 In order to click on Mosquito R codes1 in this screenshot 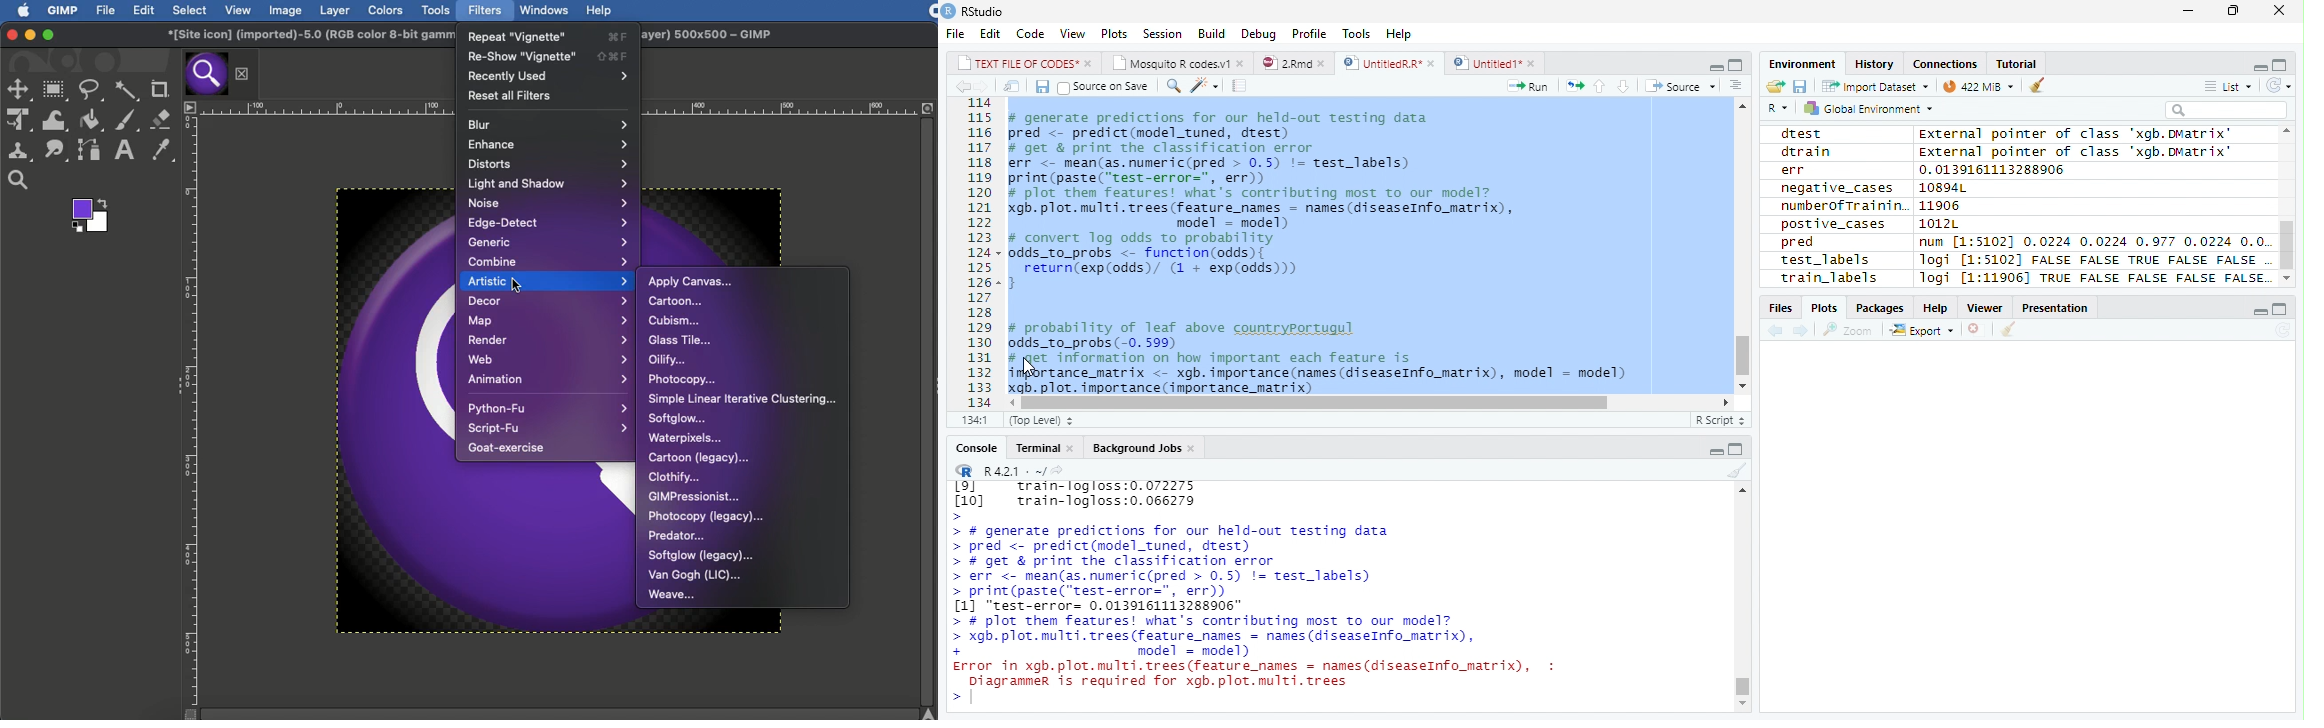, I will do `click(1179, 63)`.